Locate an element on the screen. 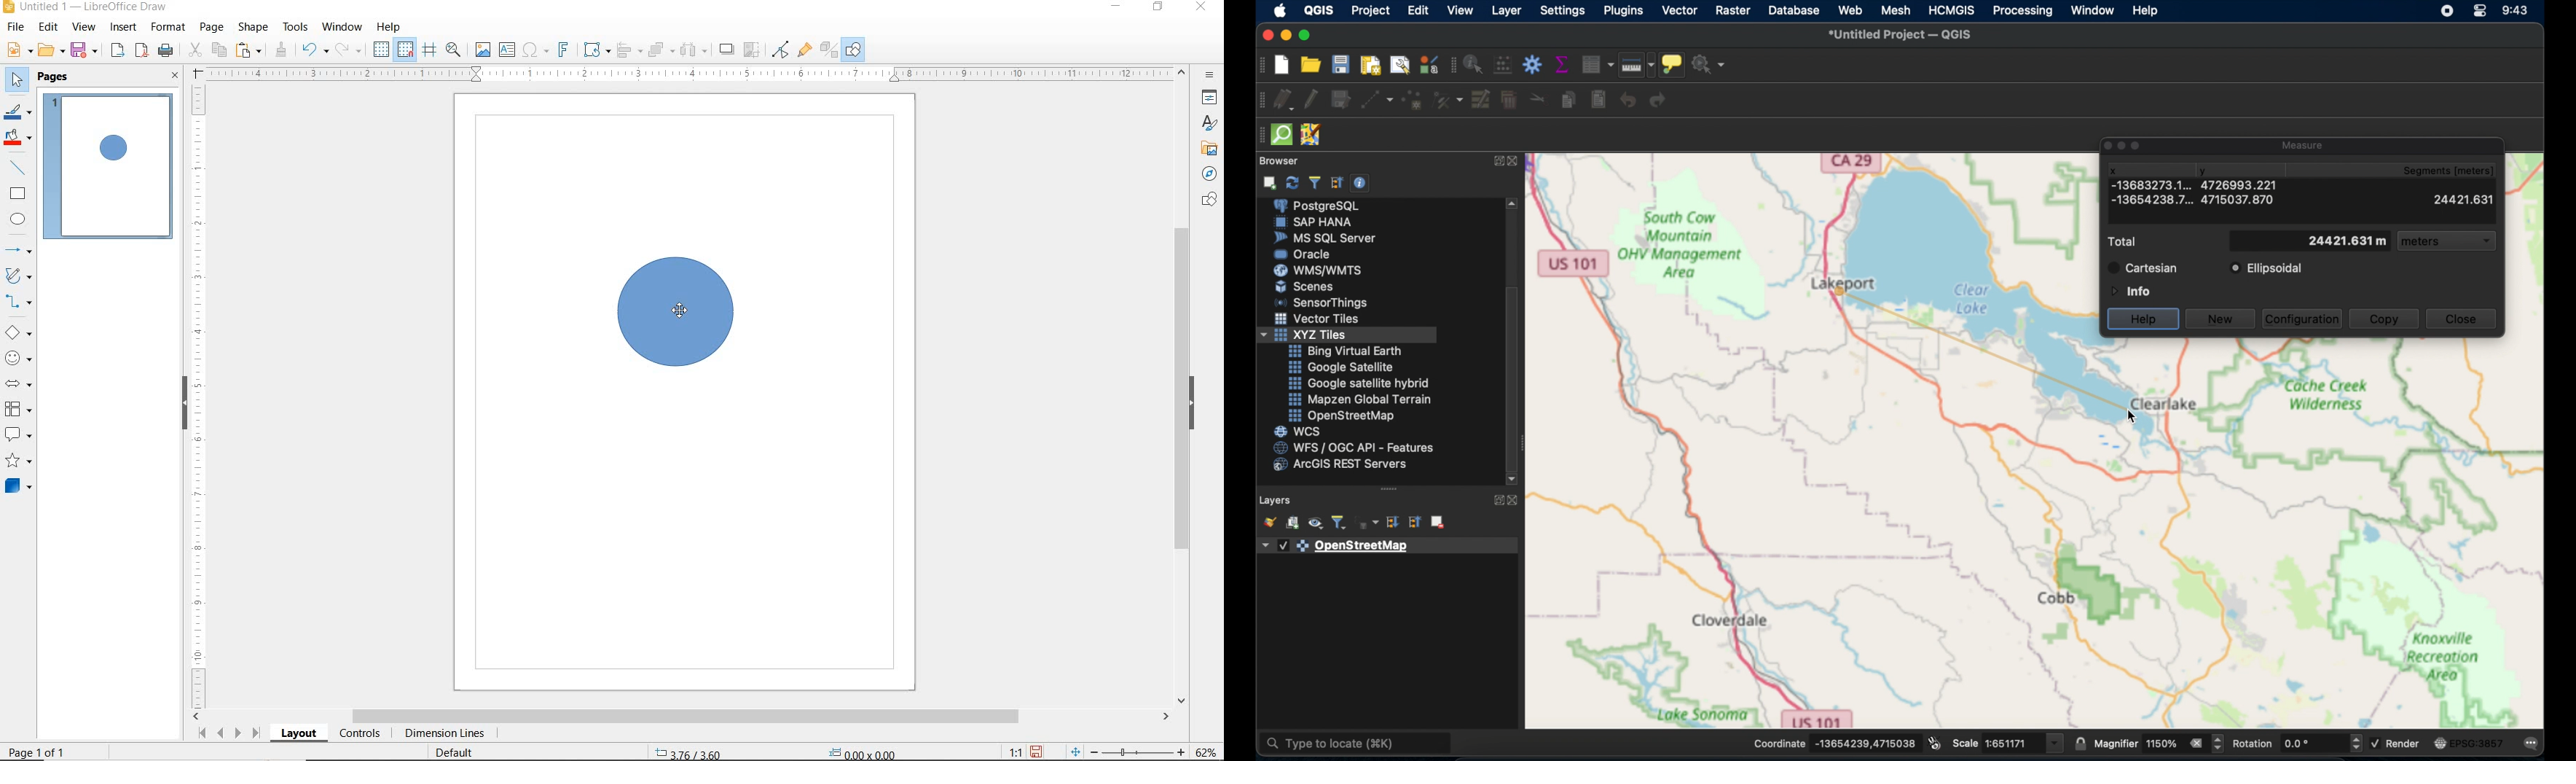 Image resolution: width=2576 pixels, height=784 pixels. 62% is located at coordinates (1209, 752).